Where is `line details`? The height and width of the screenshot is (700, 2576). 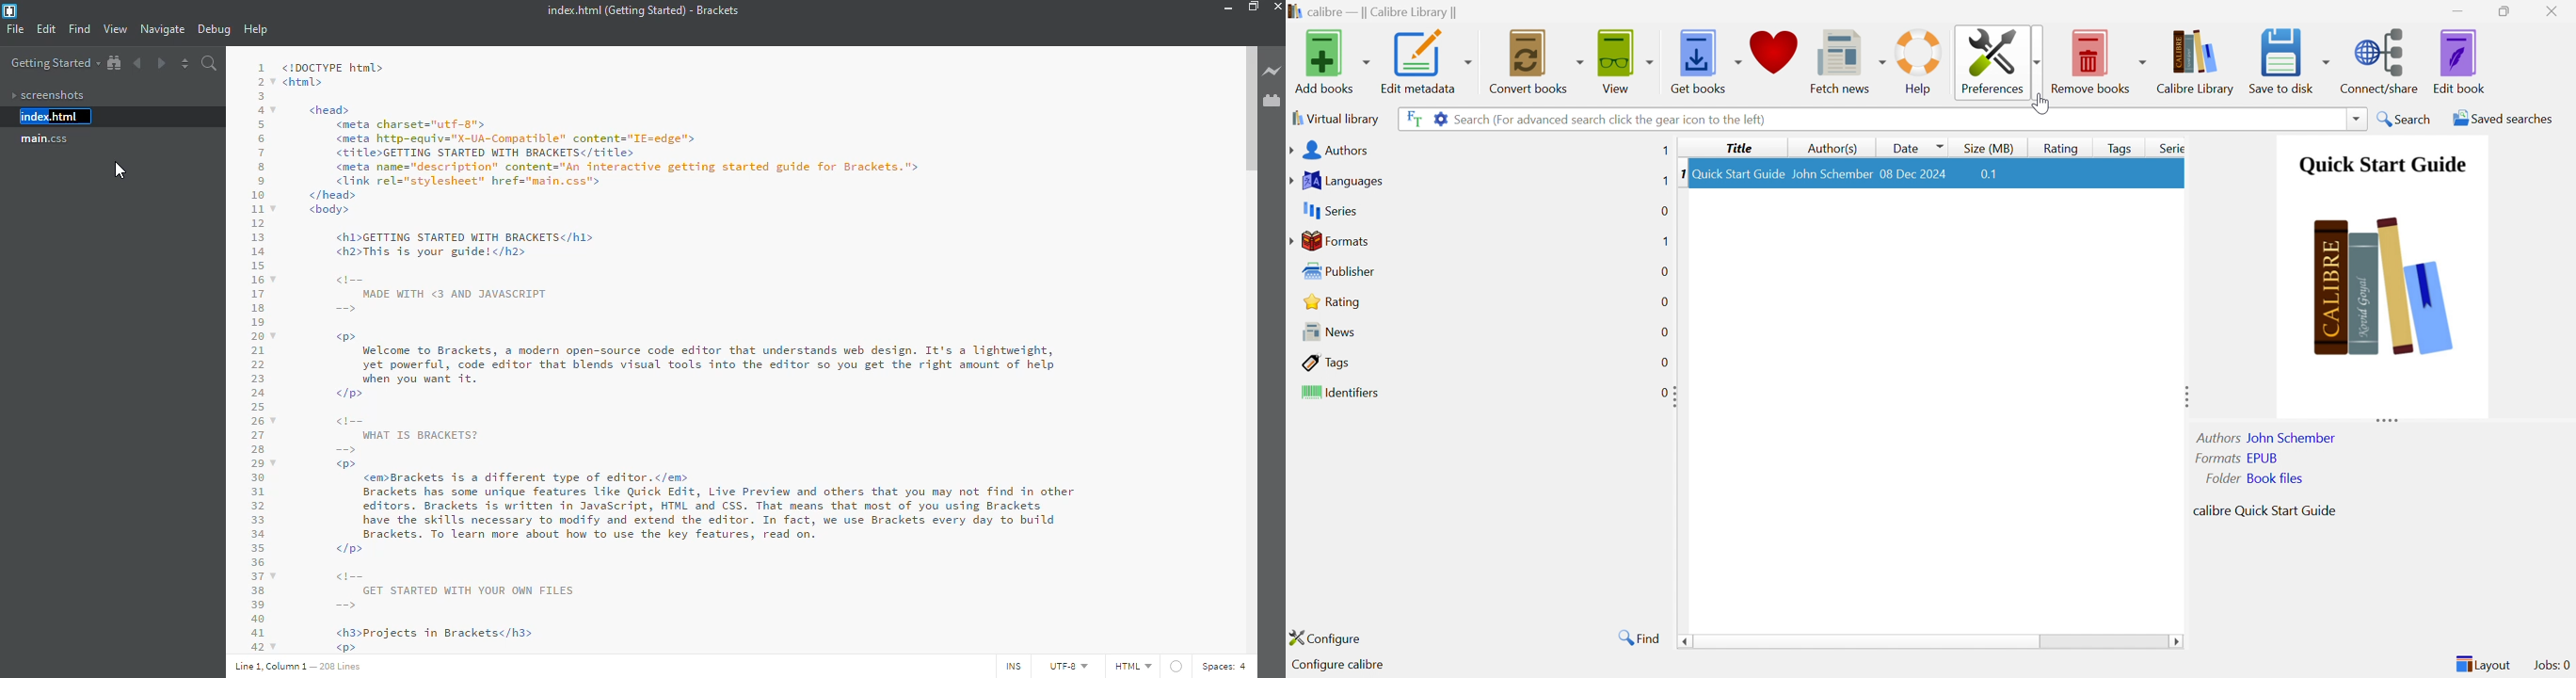
line details is located at coordinates (300, 666).